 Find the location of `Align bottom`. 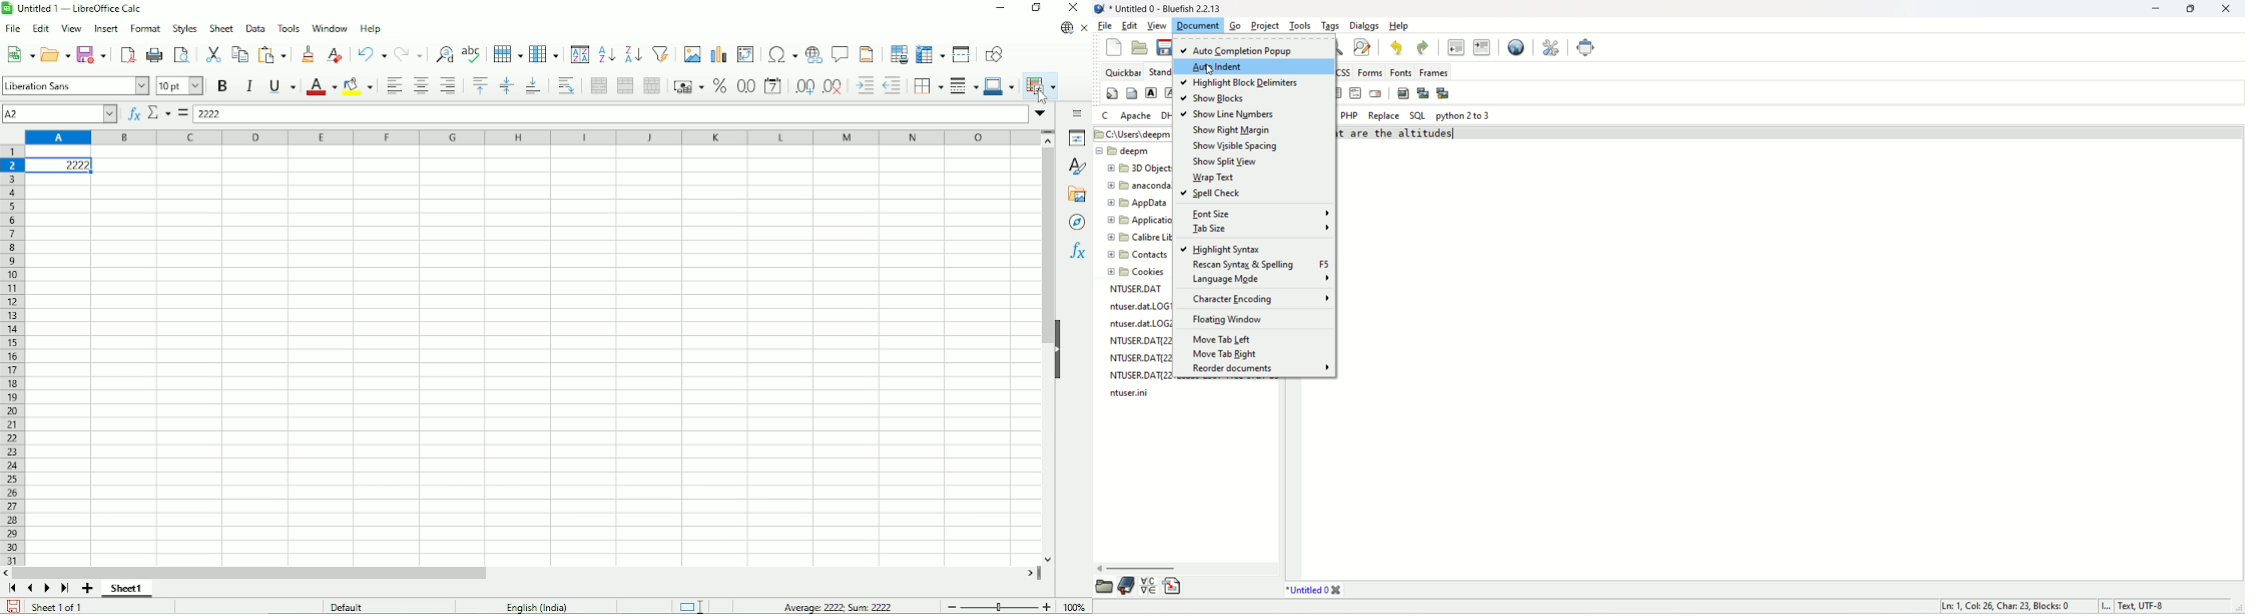

Align bottom is located at coordinates (533, 86).